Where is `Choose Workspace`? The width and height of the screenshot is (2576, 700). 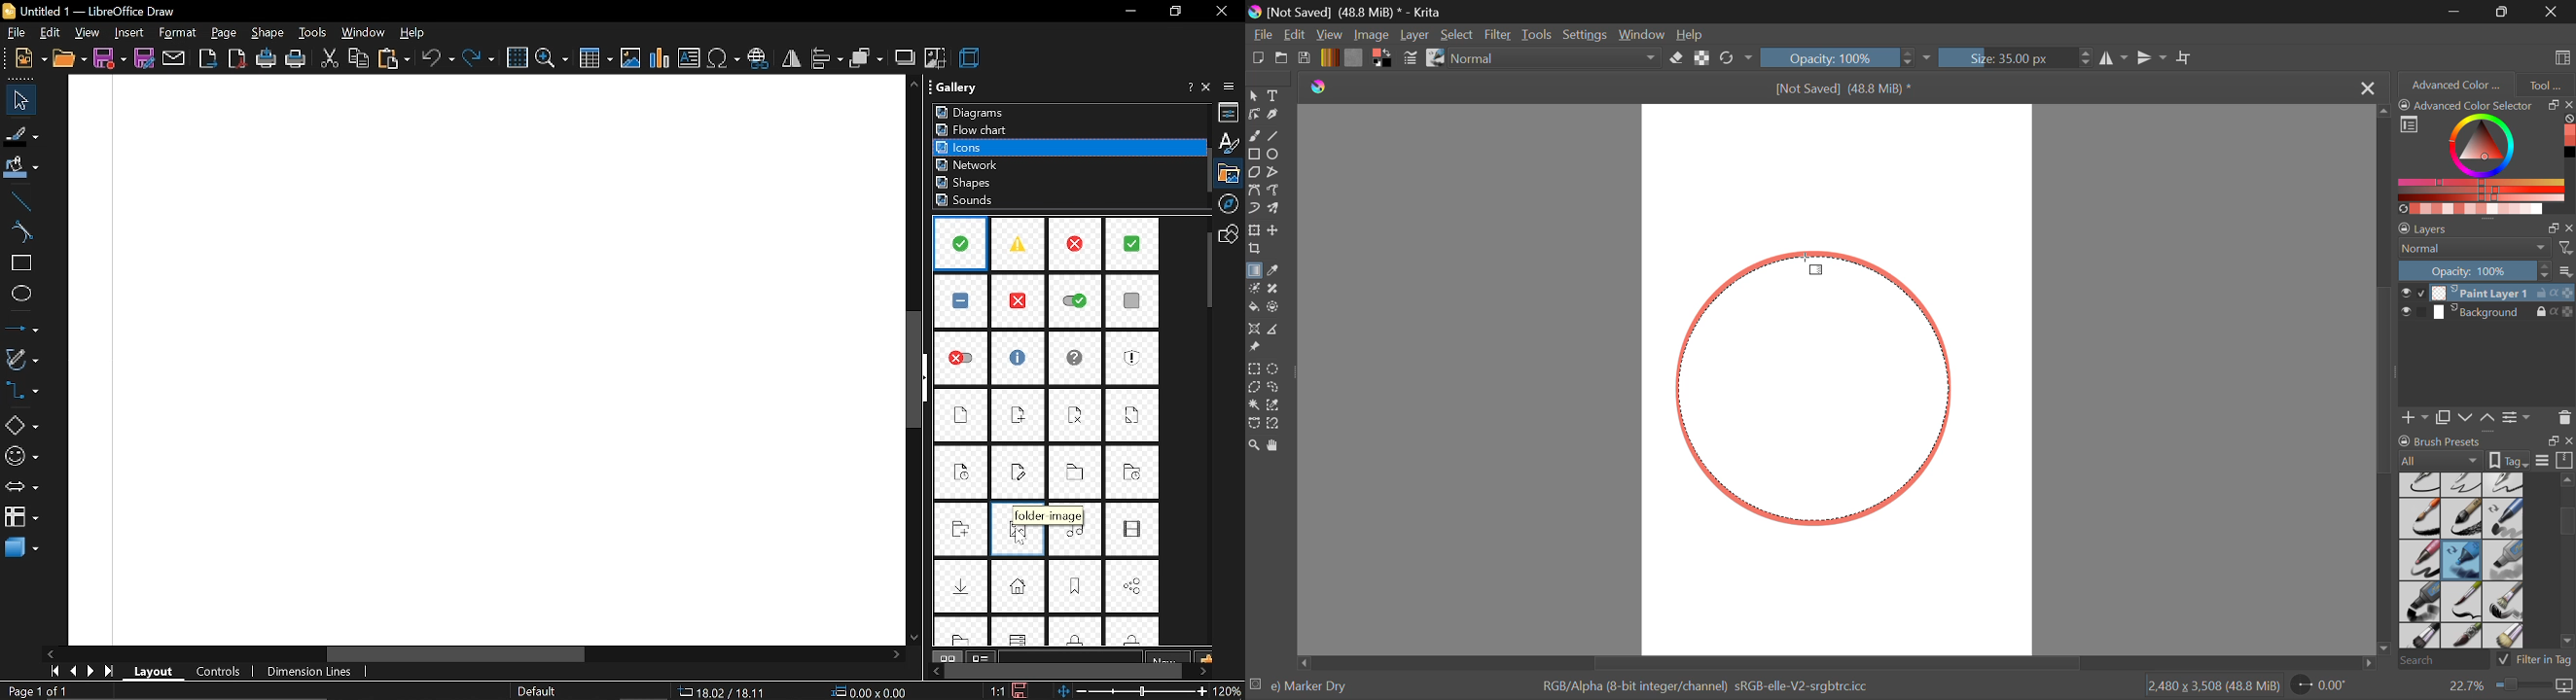
Choose Workspace is located at coordinates (2561, 56).